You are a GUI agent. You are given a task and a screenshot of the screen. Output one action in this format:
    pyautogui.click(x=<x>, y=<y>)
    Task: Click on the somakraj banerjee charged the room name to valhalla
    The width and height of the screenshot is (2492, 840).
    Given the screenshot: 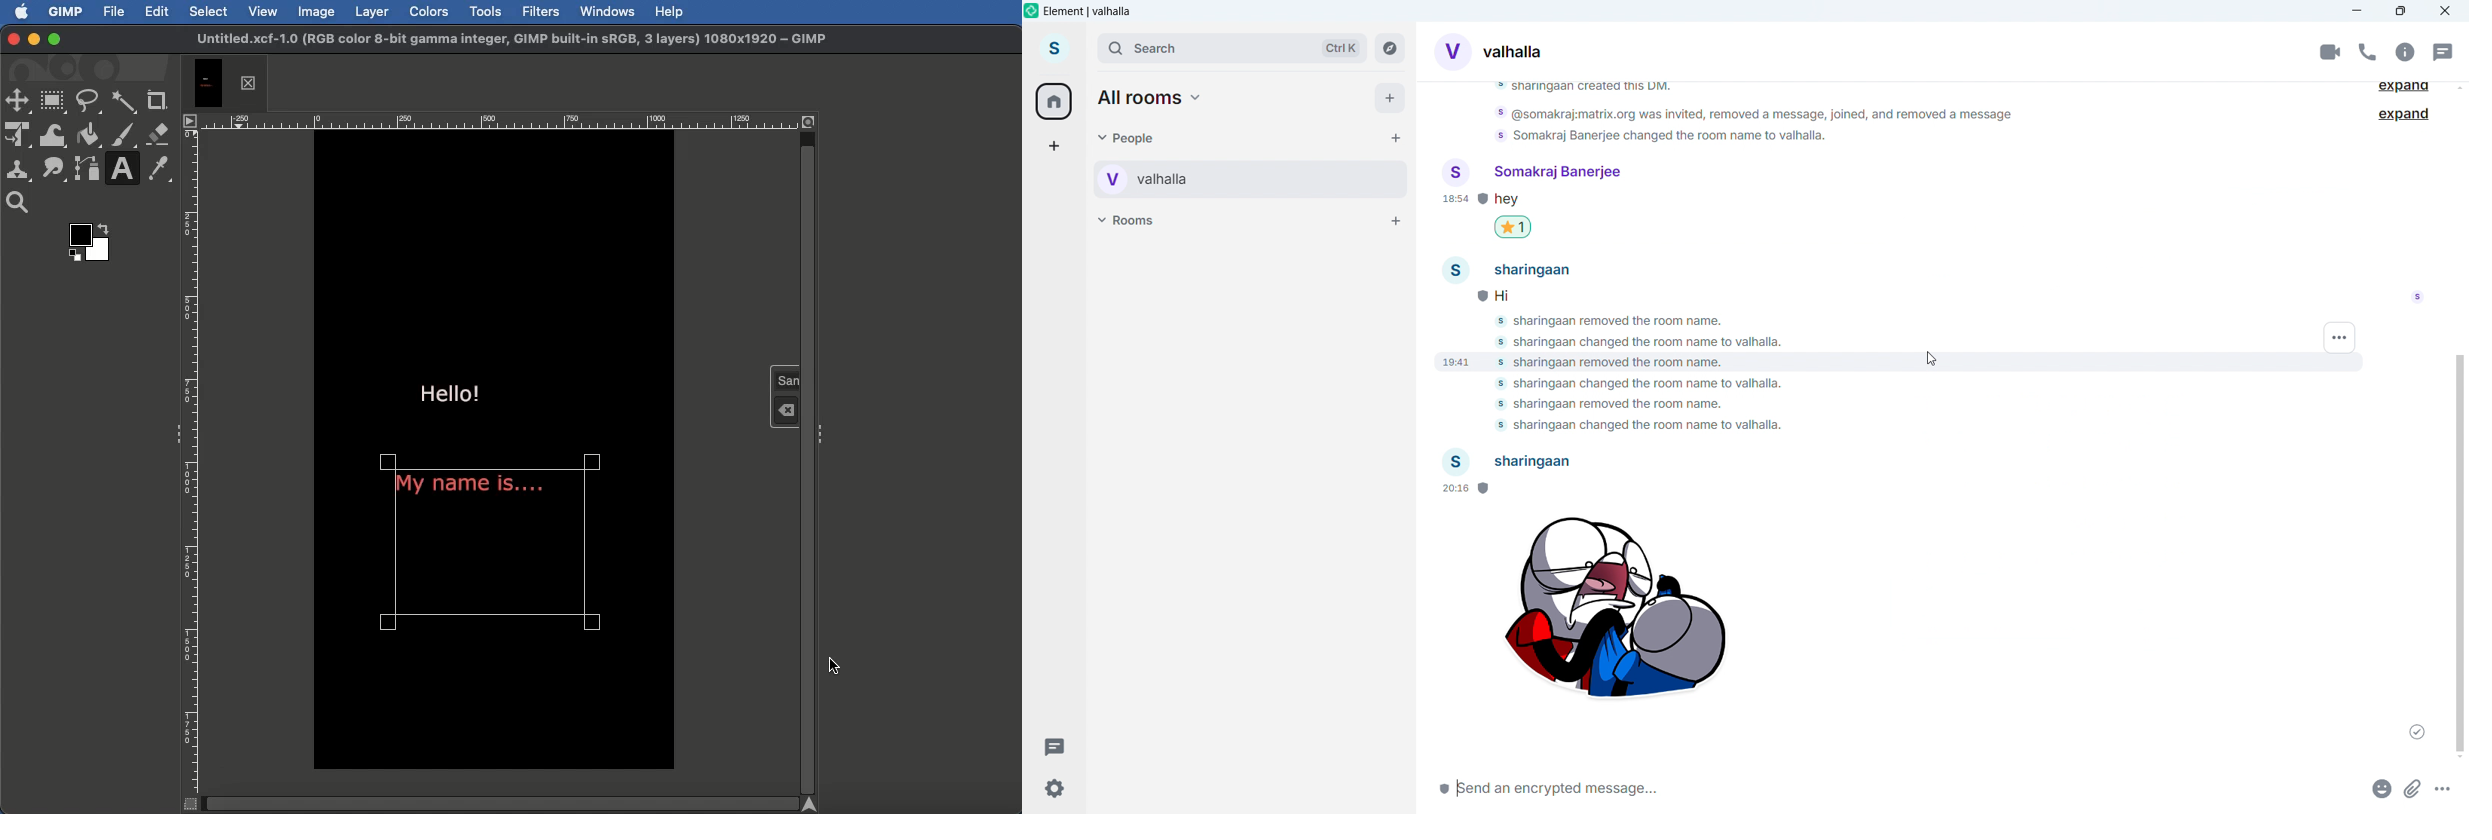 What is the action you would take?
    pyautogui.click(x=1654, y=343)
    